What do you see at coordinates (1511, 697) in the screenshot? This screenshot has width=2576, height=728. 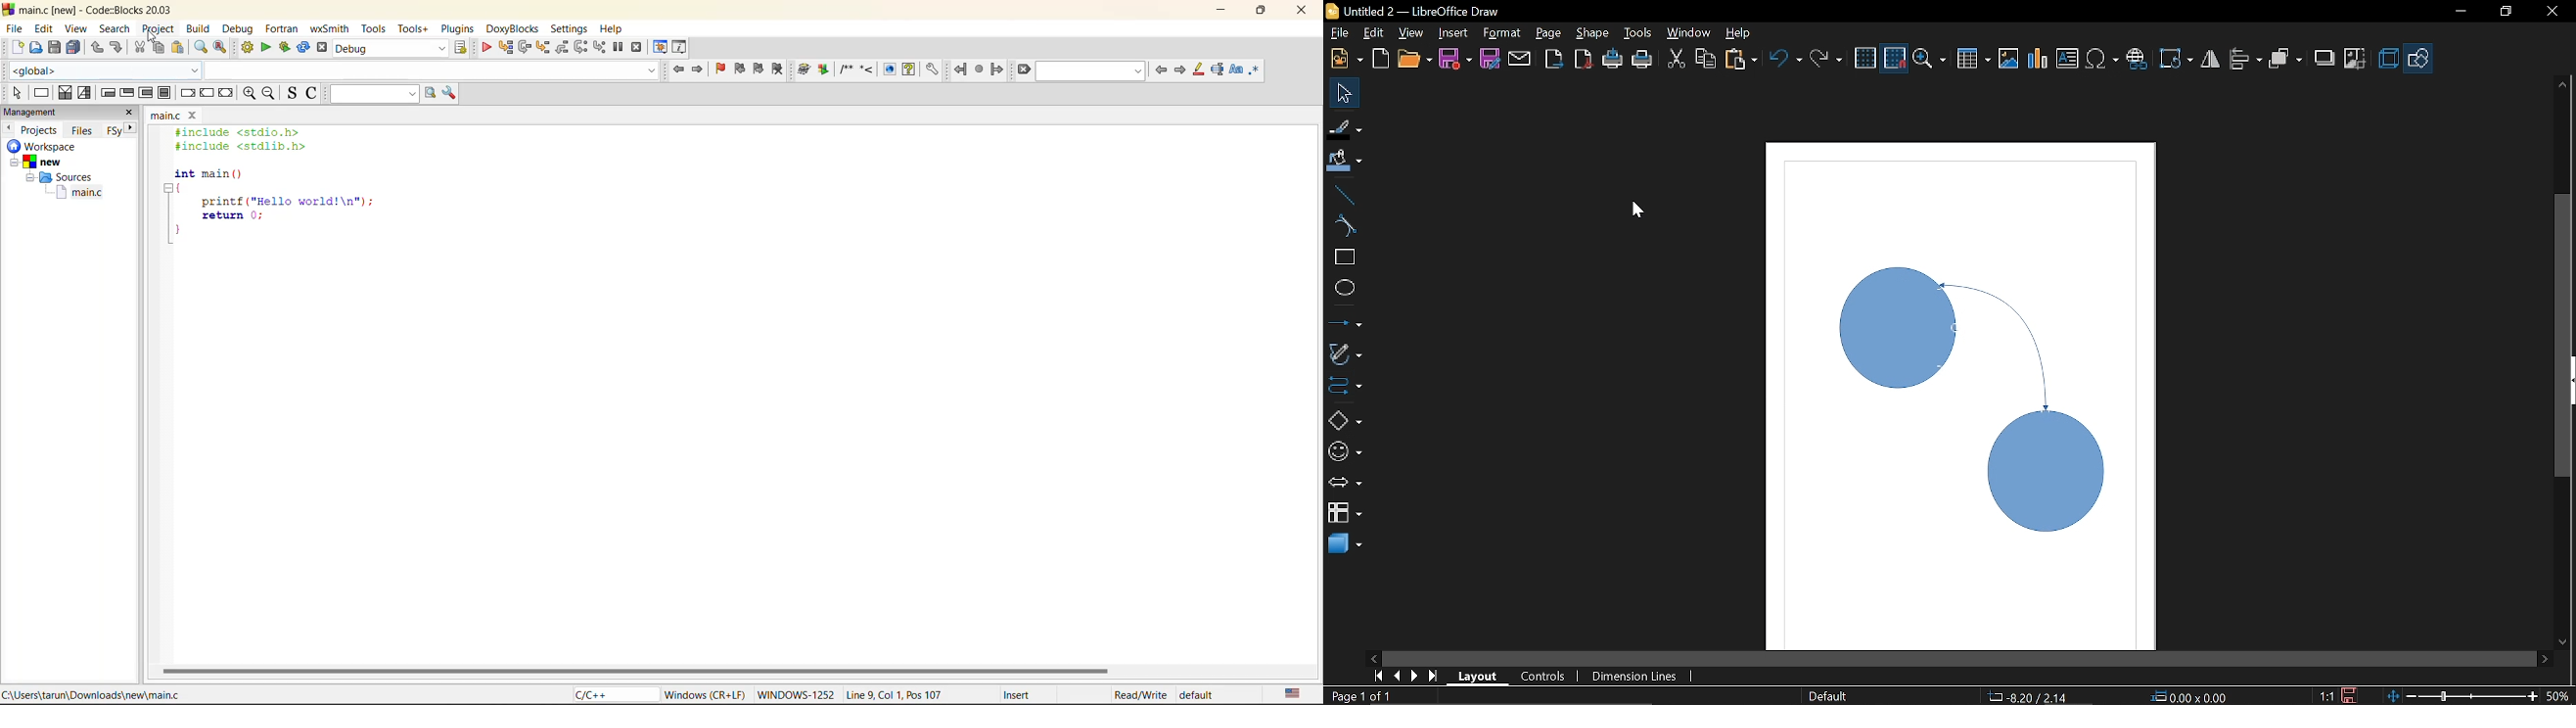 I see `Create objects connectors` at bounding box center [1511, 697].